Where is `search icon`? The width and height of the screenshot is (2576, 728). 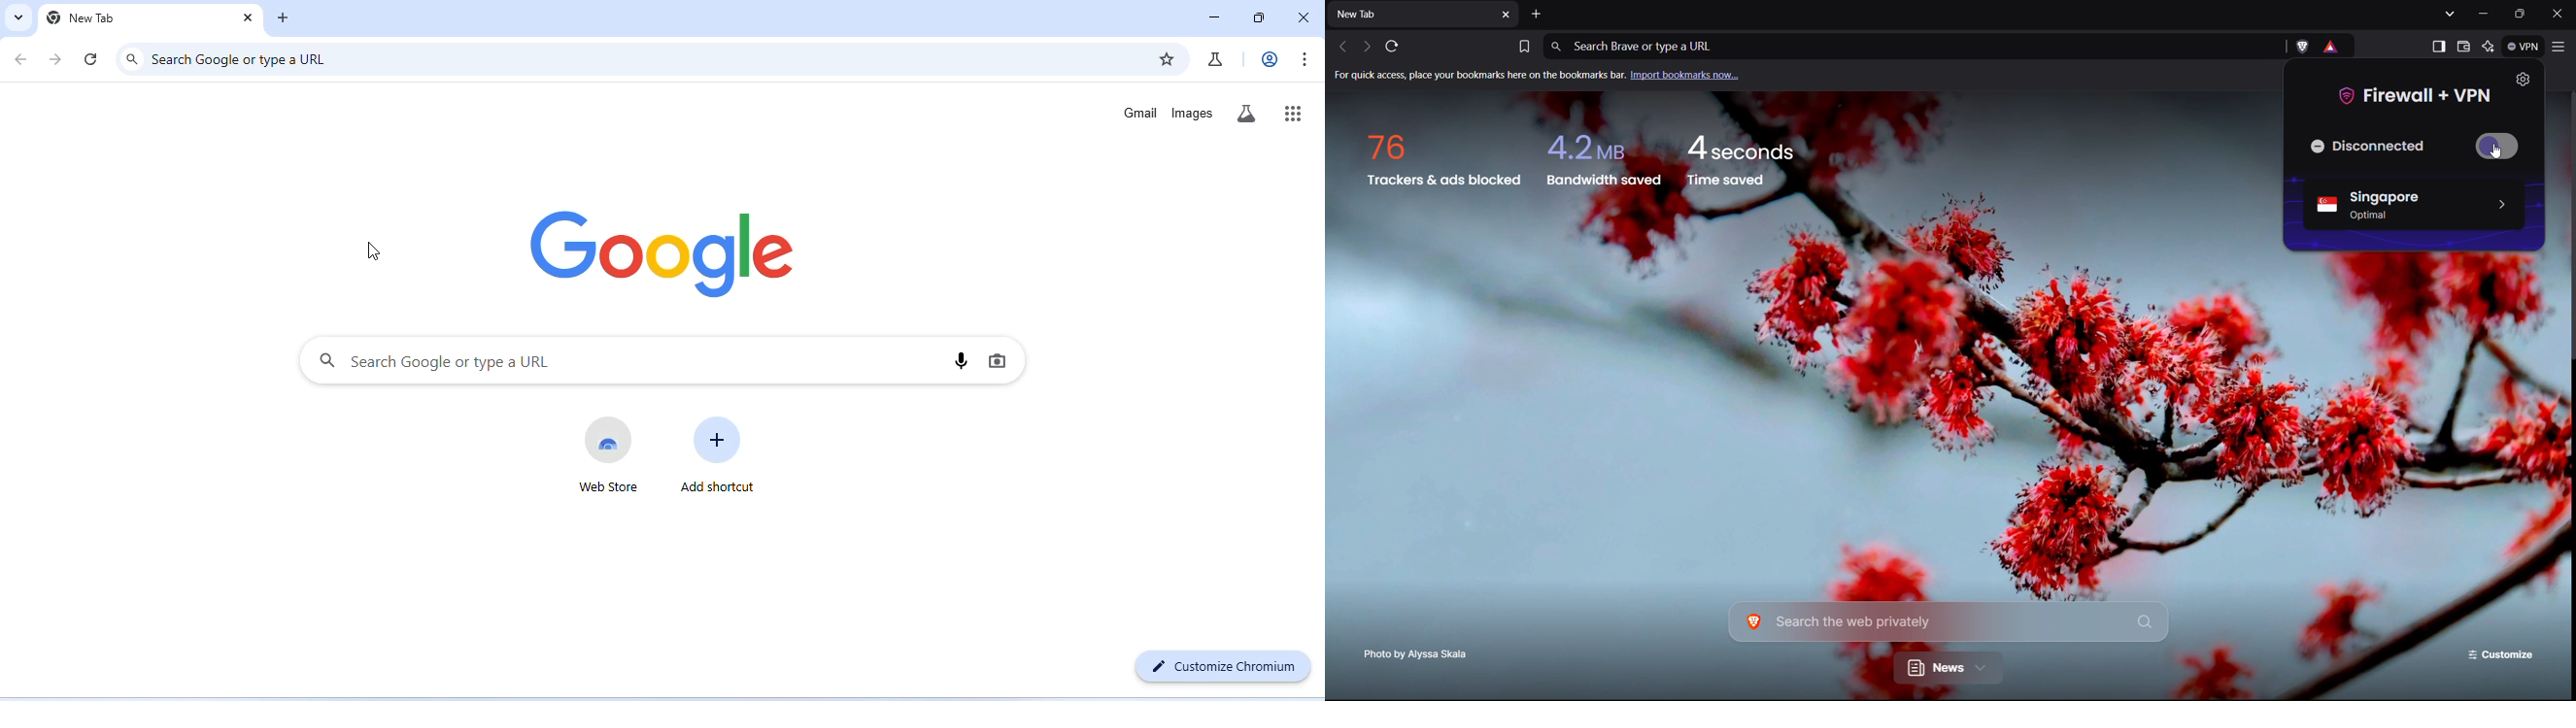
search icon is located at coordinates (132, 59).